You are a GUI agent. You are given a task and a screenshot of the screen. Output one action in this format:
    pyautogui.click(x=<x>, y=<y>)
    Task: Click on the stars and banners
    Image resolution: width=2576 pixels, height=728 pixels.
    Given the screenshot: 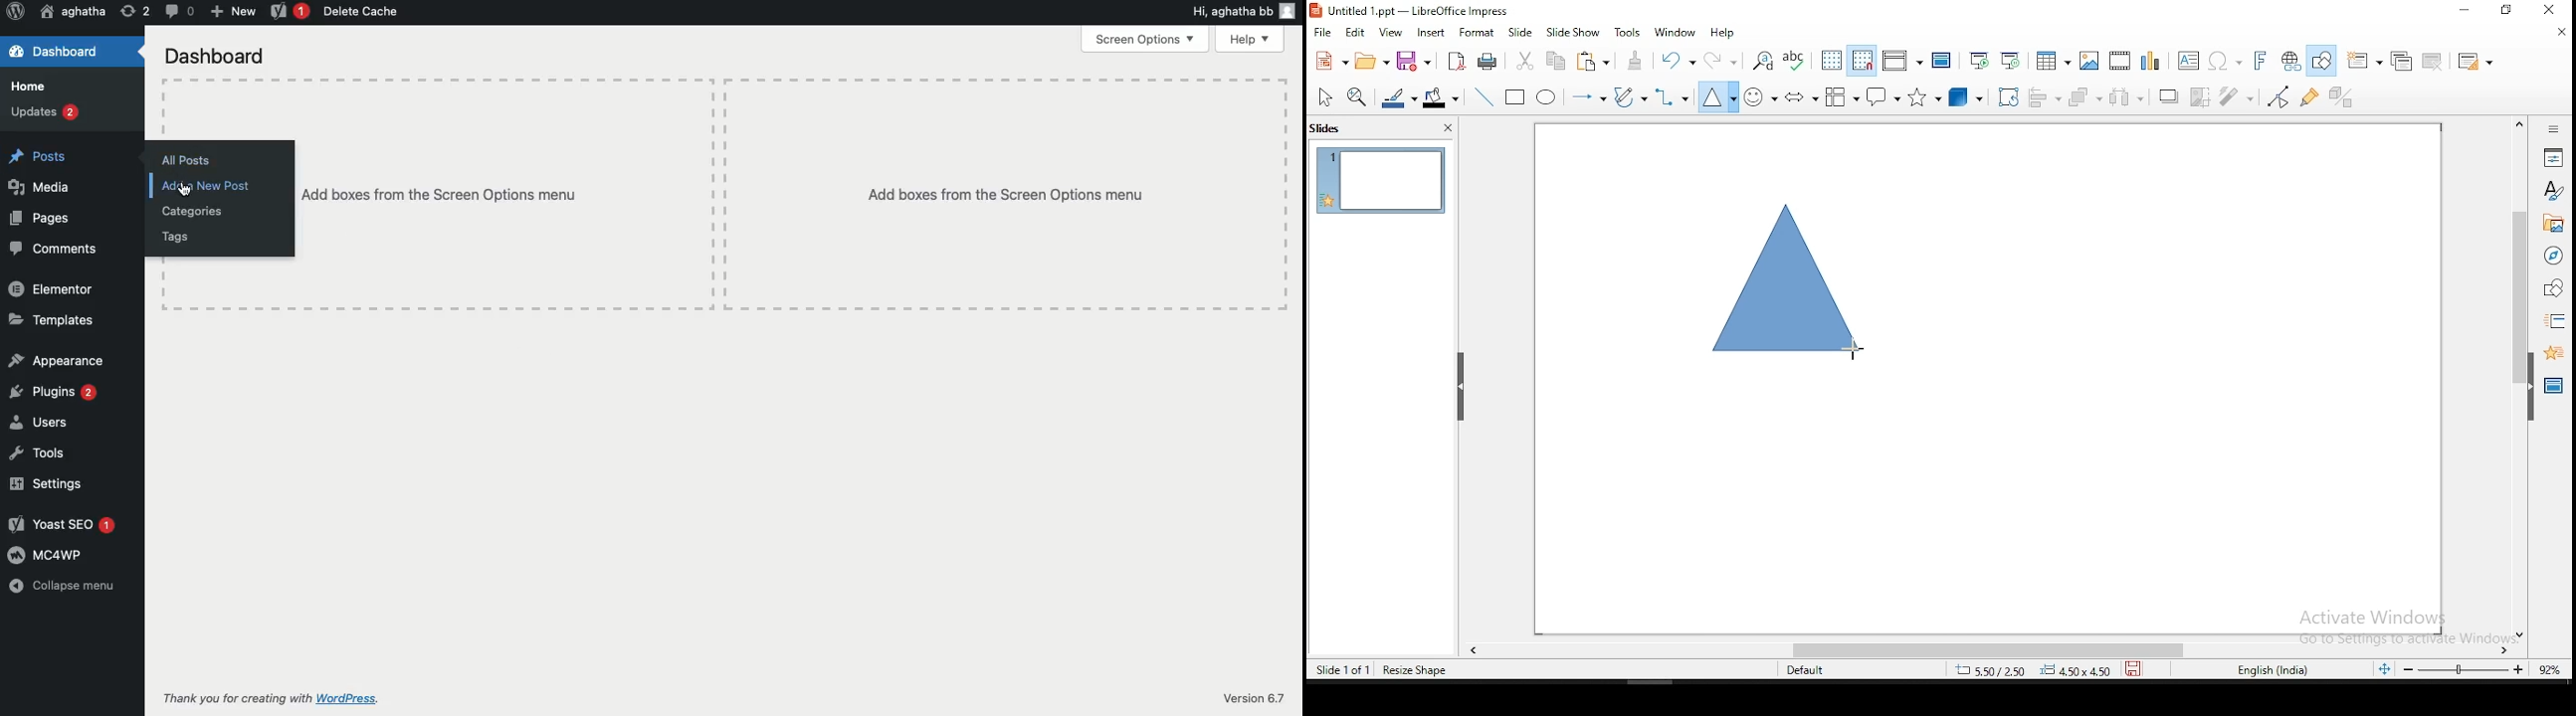 What is the action you would take?
    pyautogui.click(x=1923, y=97)
    